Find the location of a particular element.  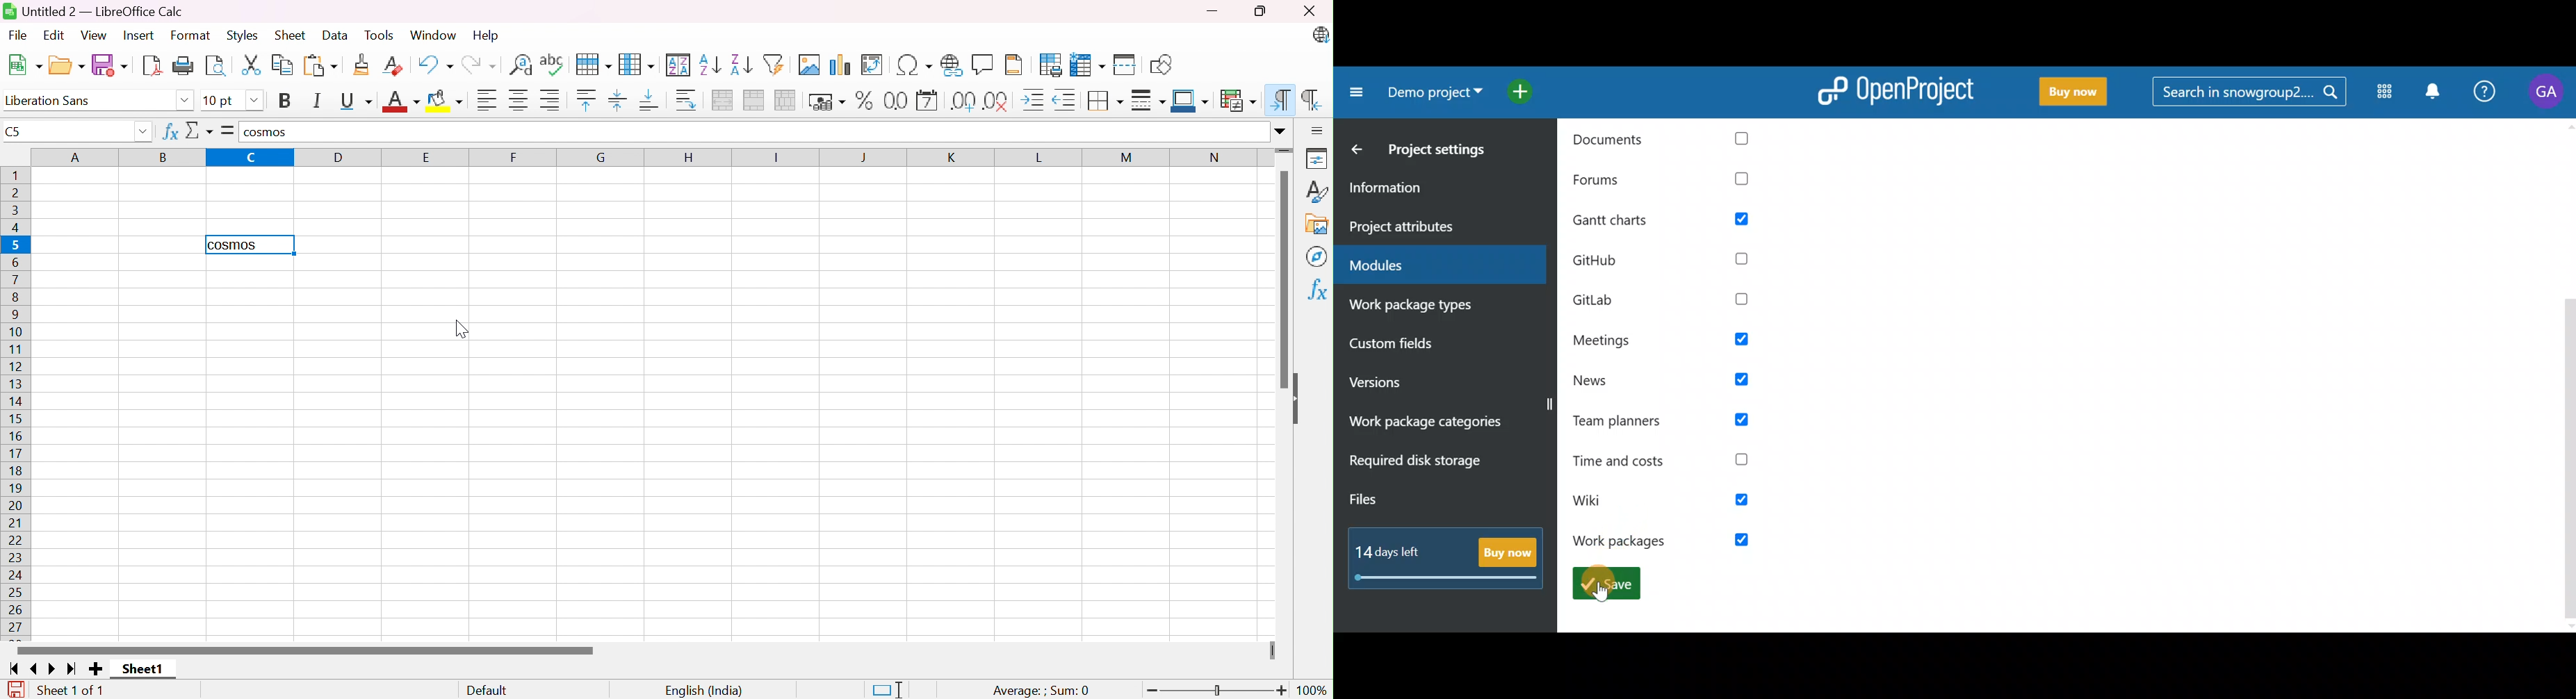

Hide is located at coordinates (1301, 397).